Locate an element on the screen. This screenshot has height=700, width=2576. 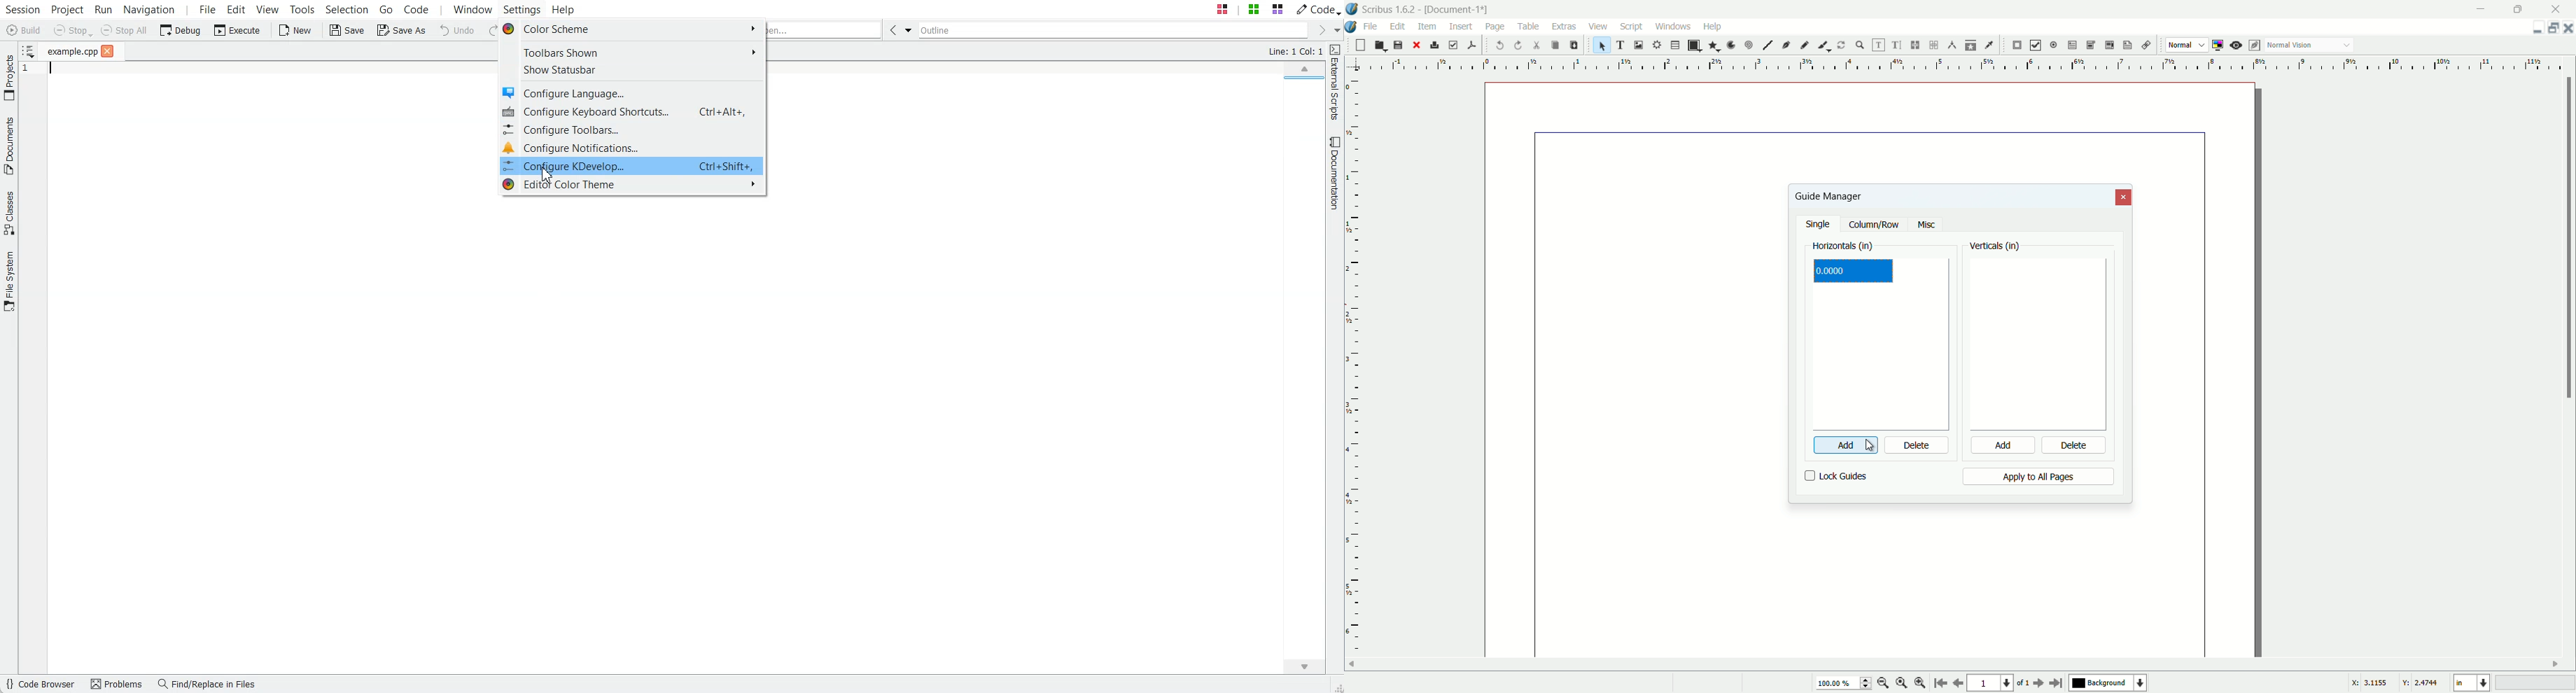
measuring scale is located at coordinates (1353, 377).